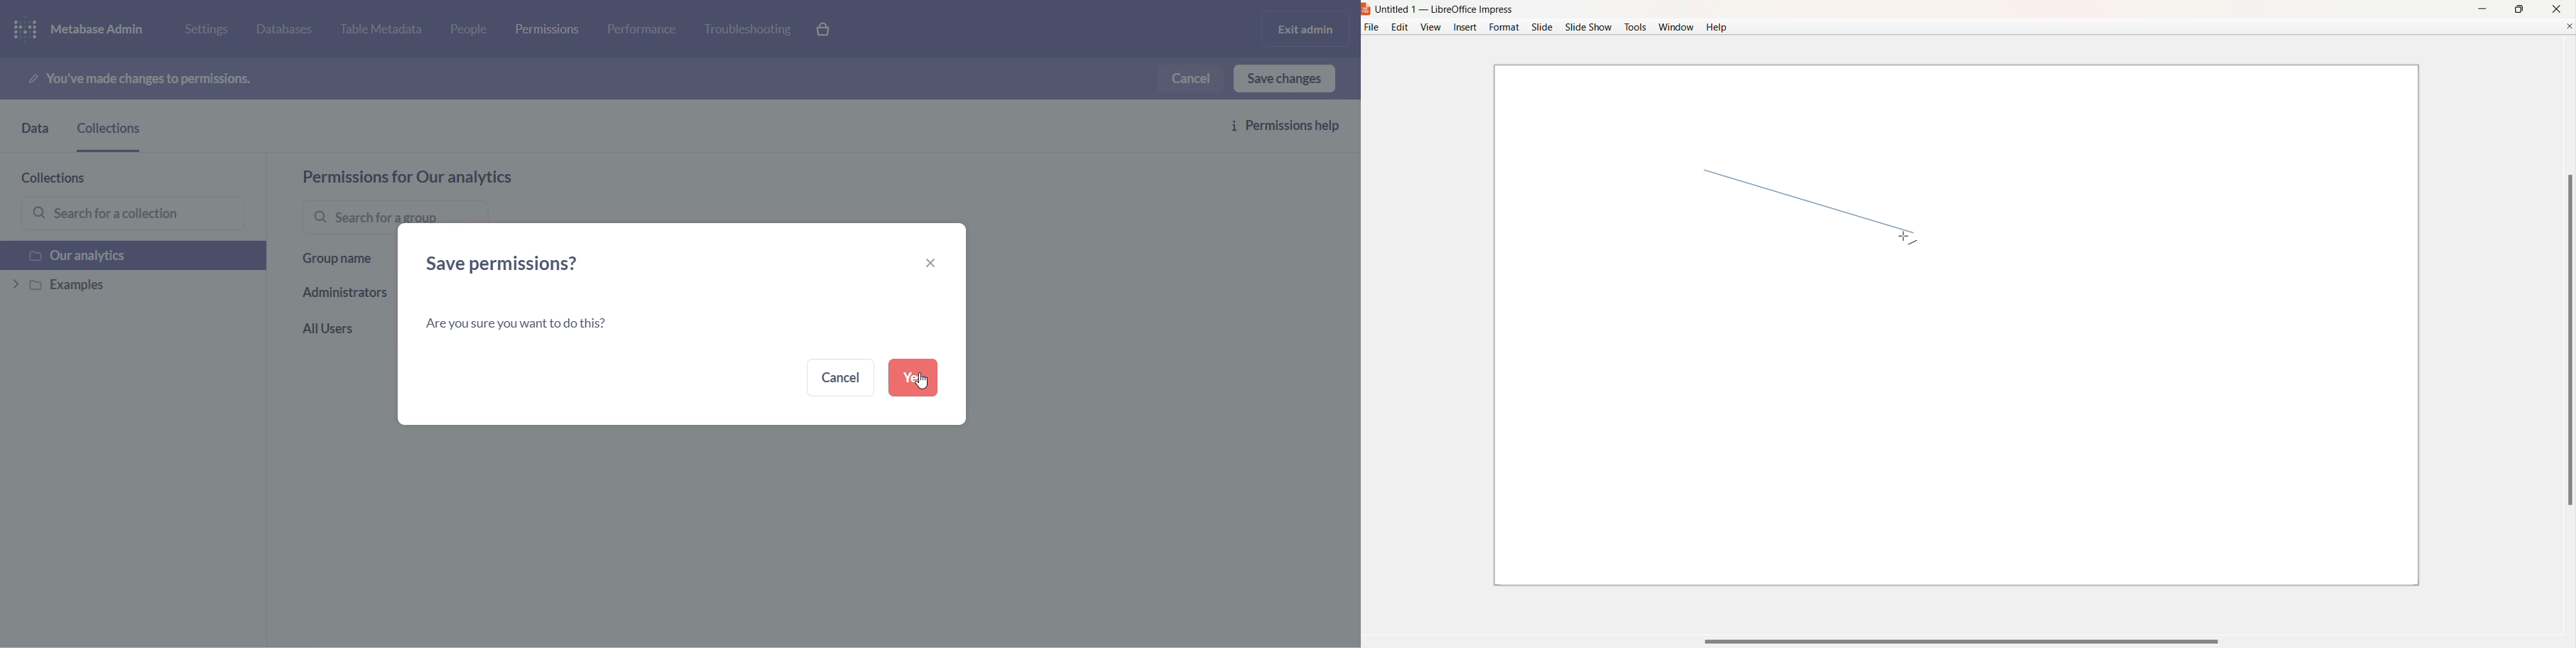  Describe the element at coordinates (1293, 128) in the screenshot. I see `permission help` at that location.